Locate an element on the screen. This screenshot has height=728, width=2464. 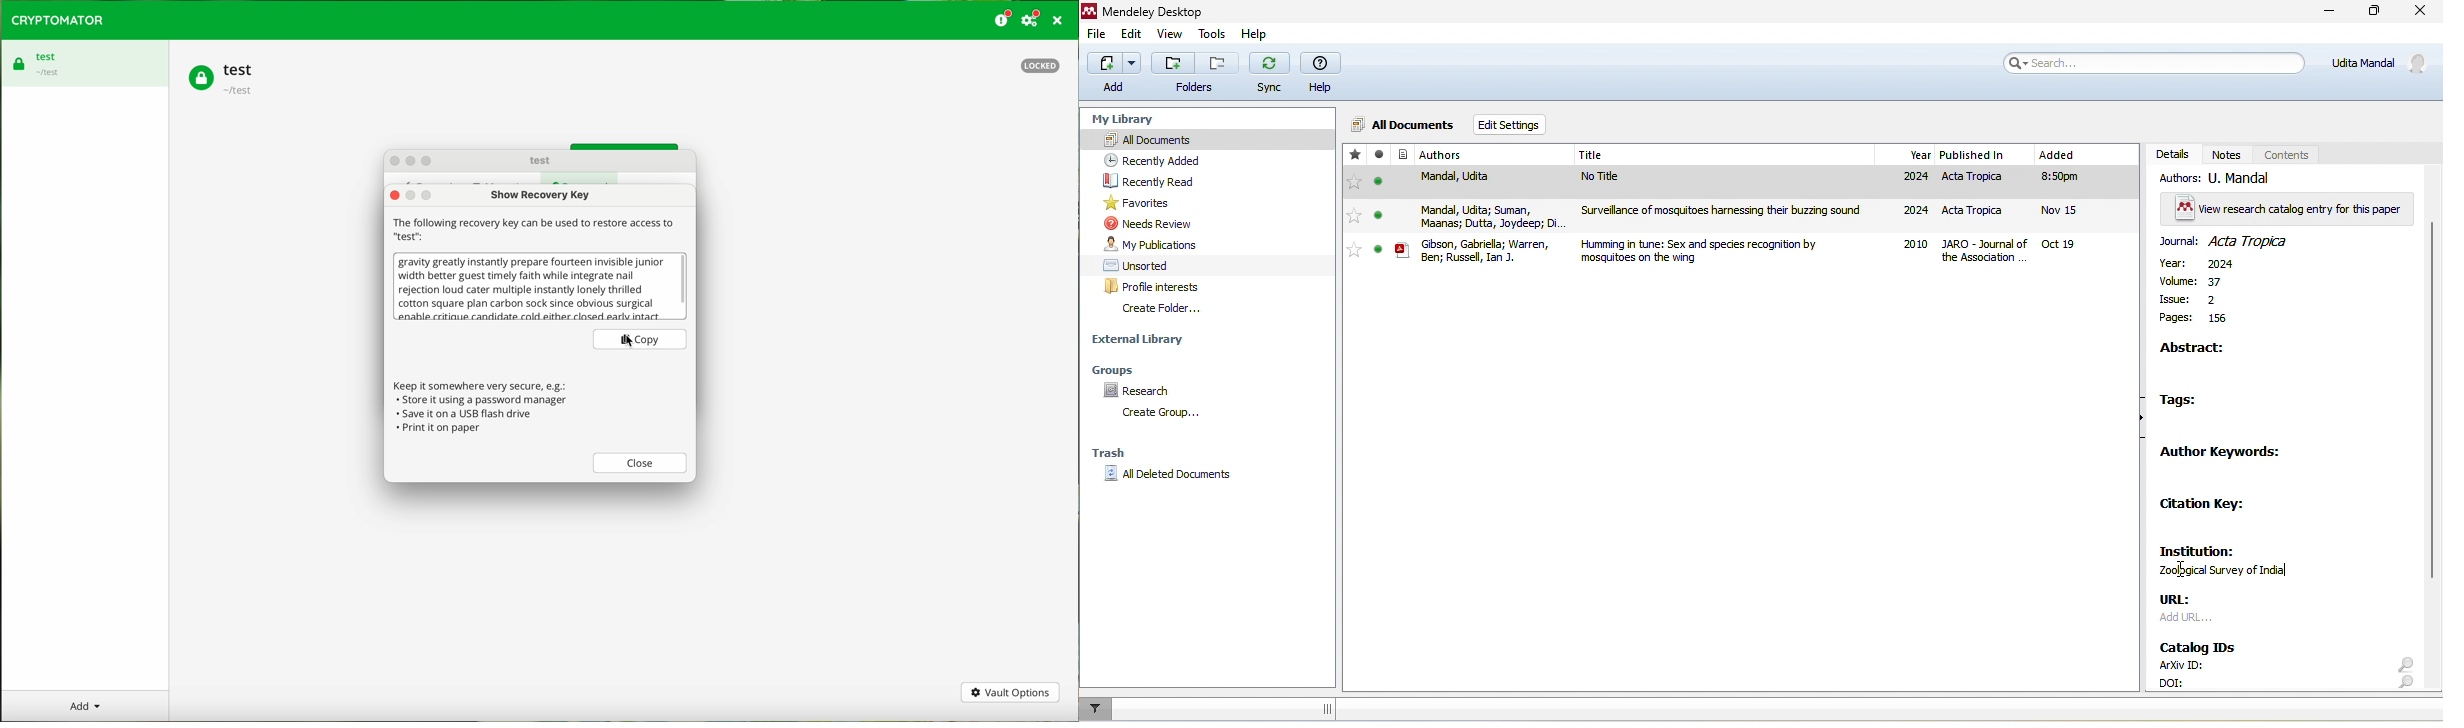
2024 is located at coordinates (1914, 178).